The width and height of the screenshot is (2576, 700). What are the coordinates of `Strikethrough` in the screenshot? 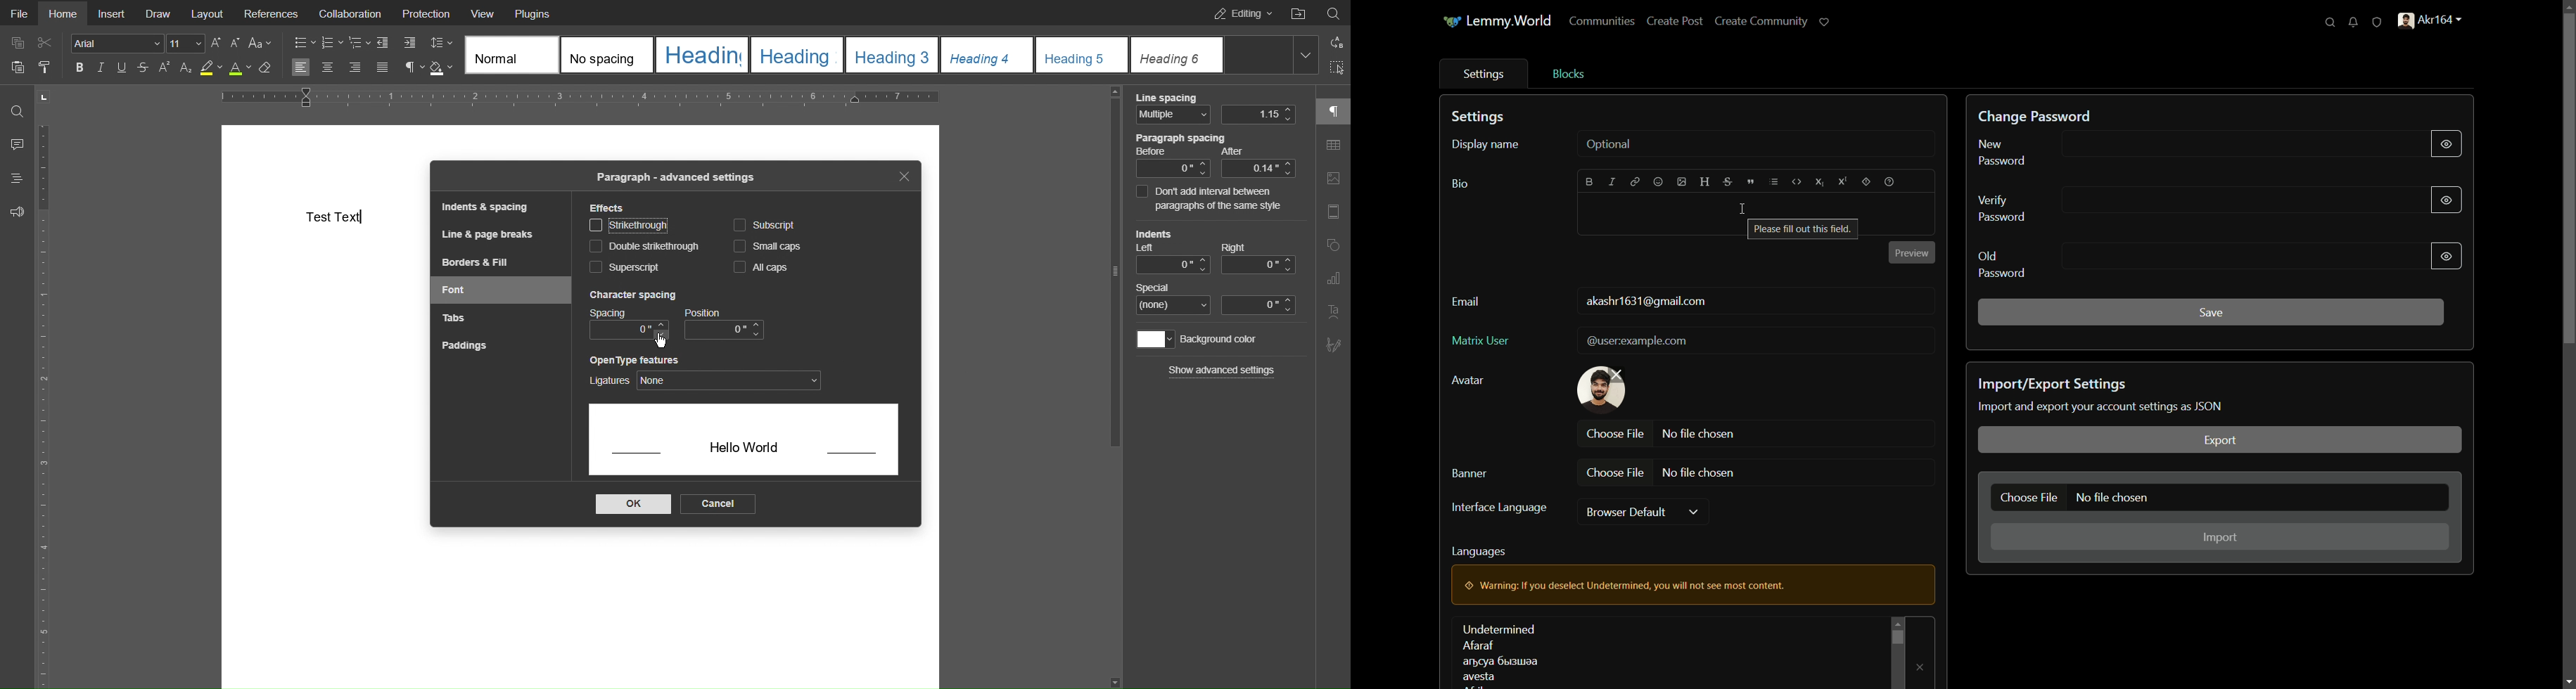 It's located at (629, 225).